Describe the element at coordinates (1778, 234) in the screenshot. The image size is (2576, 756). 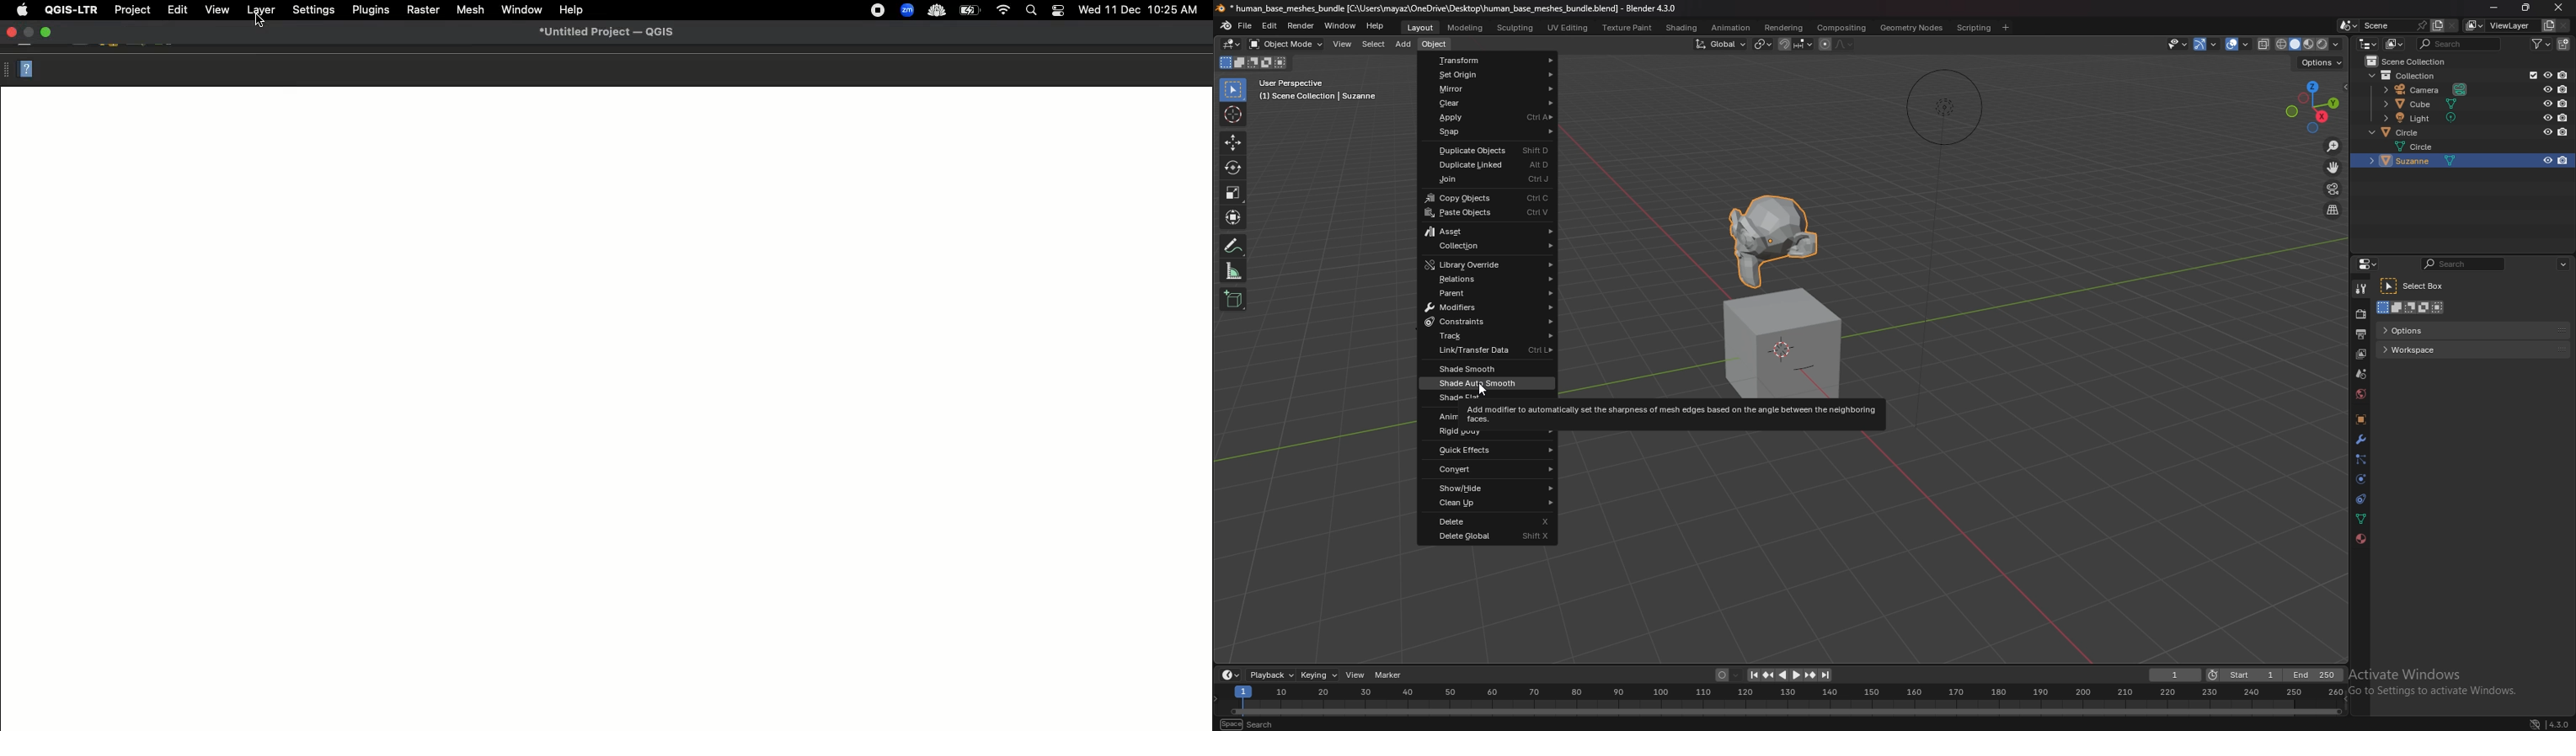
I see `suzanne` at that location.